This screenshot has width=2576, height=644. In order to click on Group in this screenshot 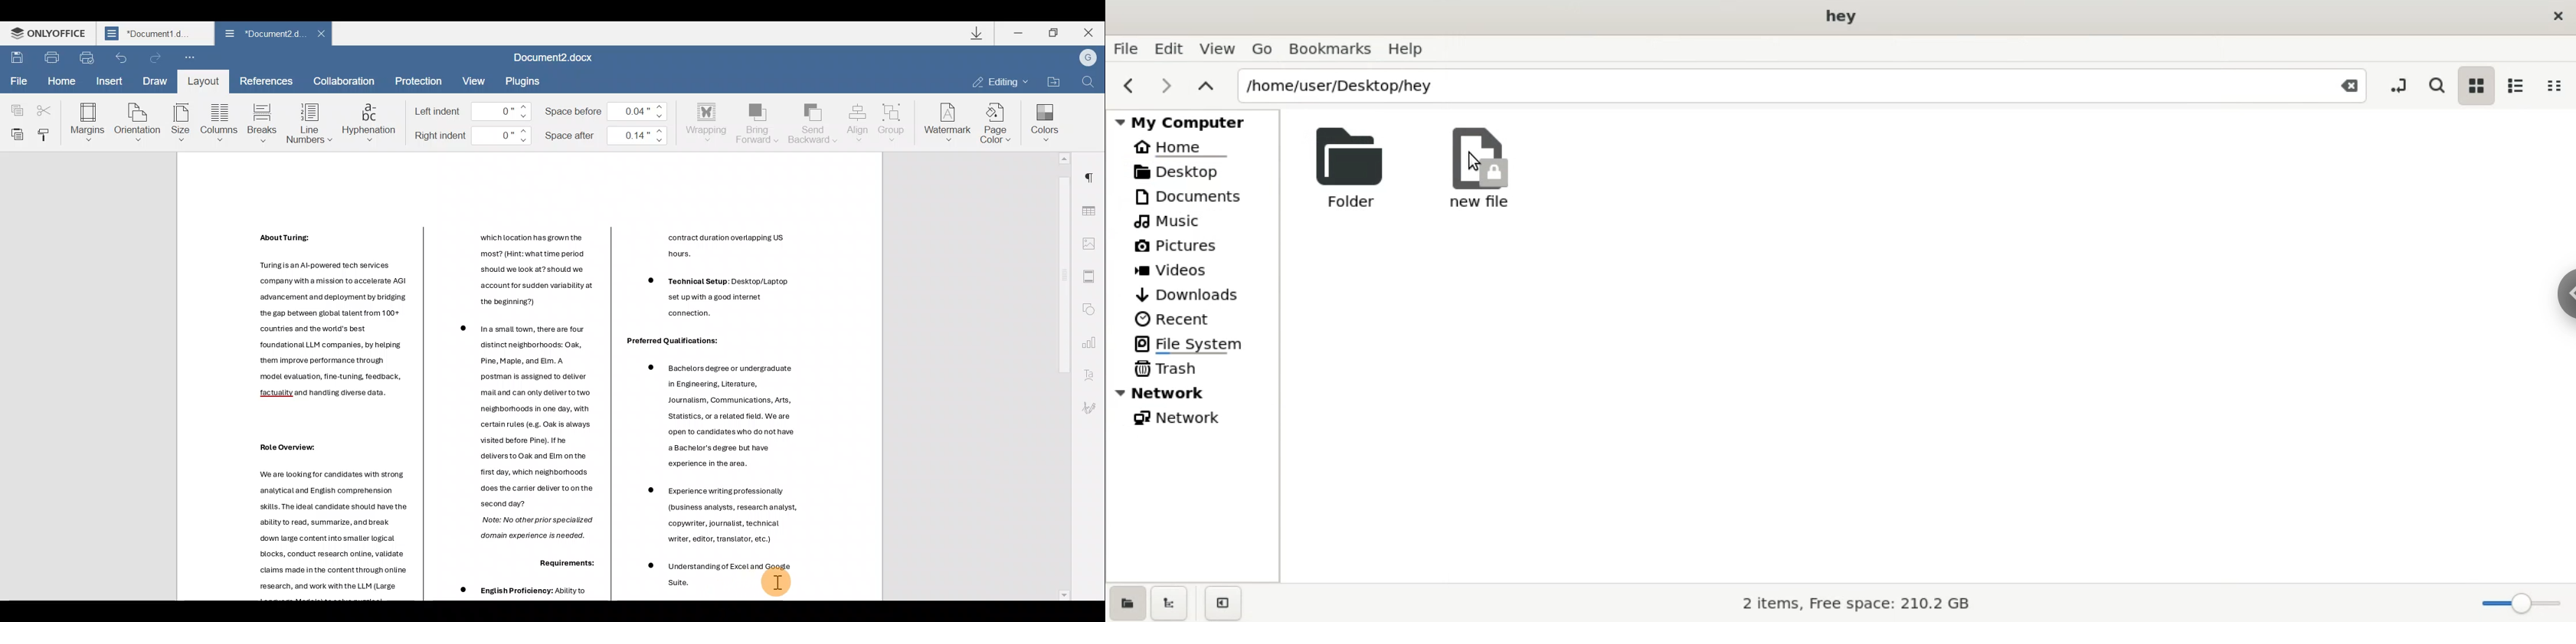, I will do `click(894, 119)`.